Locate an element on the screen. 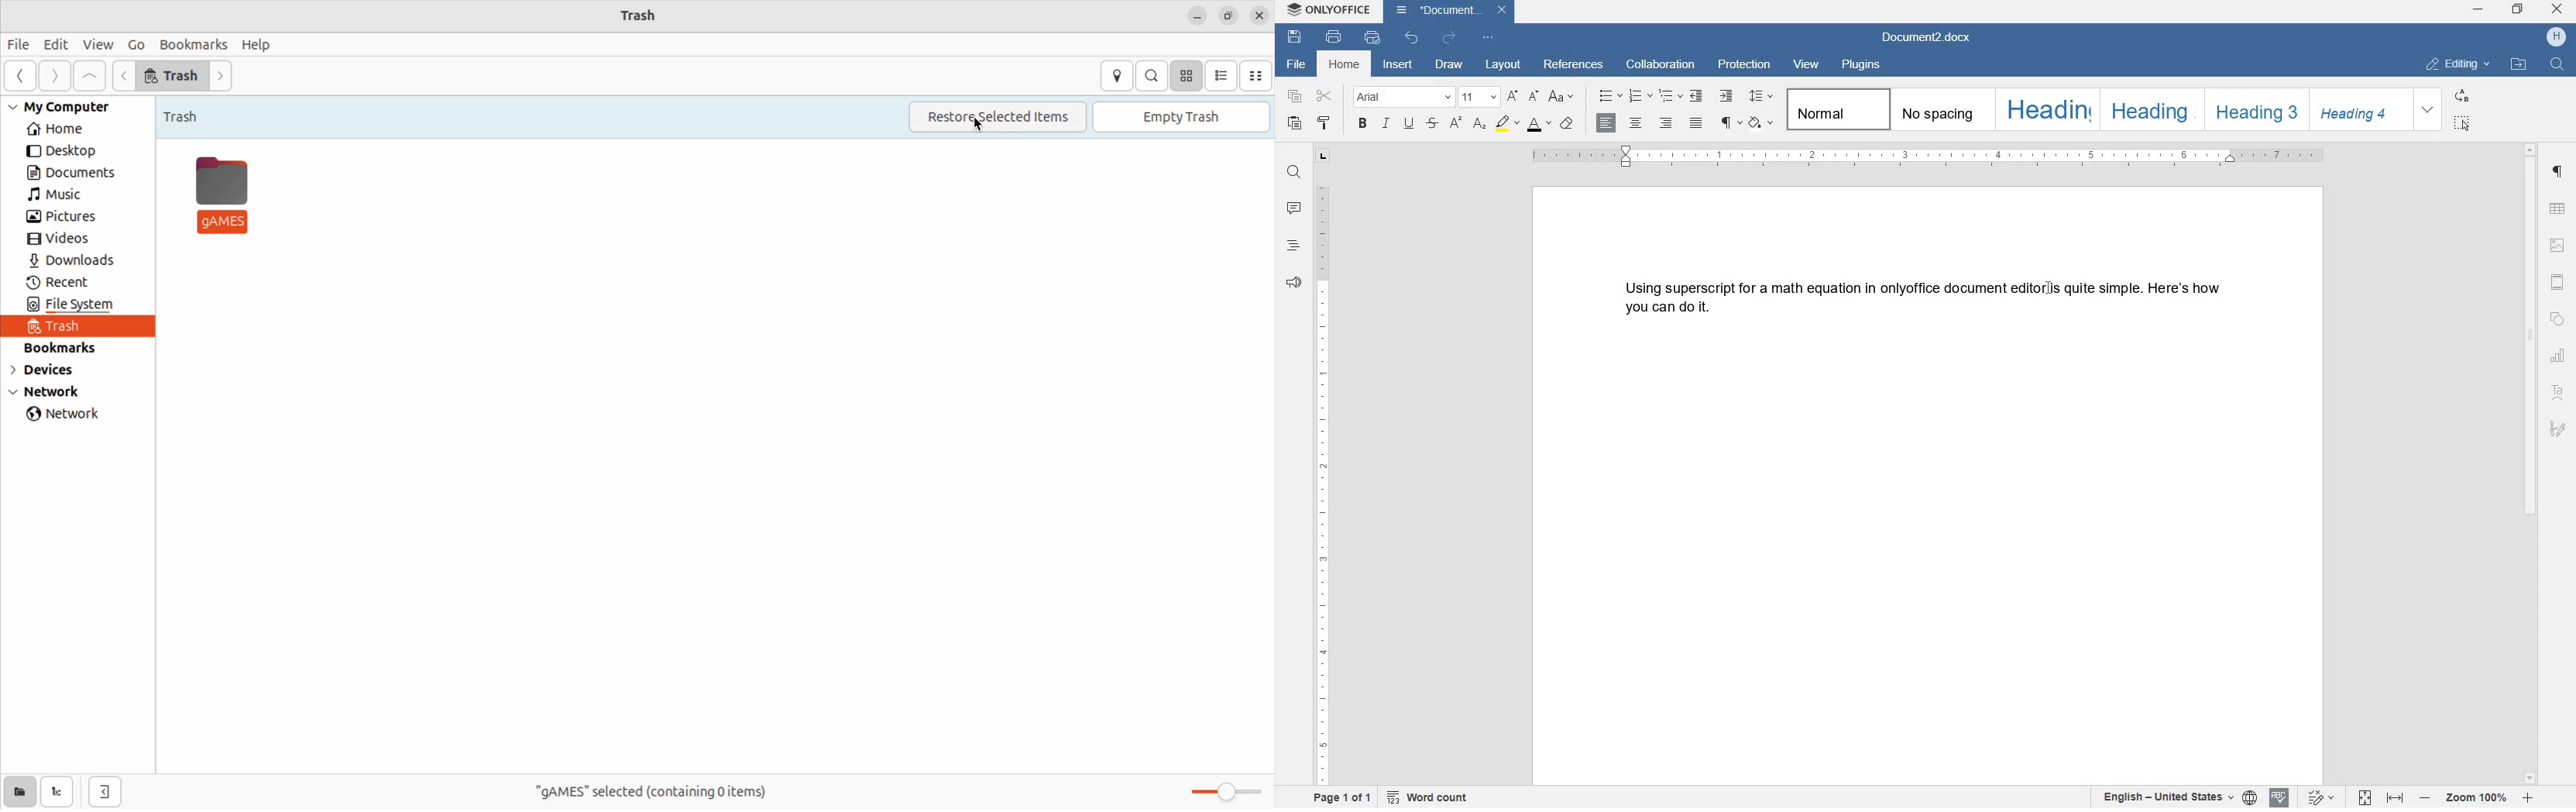 This screenshot has width=2576, height=812. ONLYOFFICE is located at coordinates (1327, 10).